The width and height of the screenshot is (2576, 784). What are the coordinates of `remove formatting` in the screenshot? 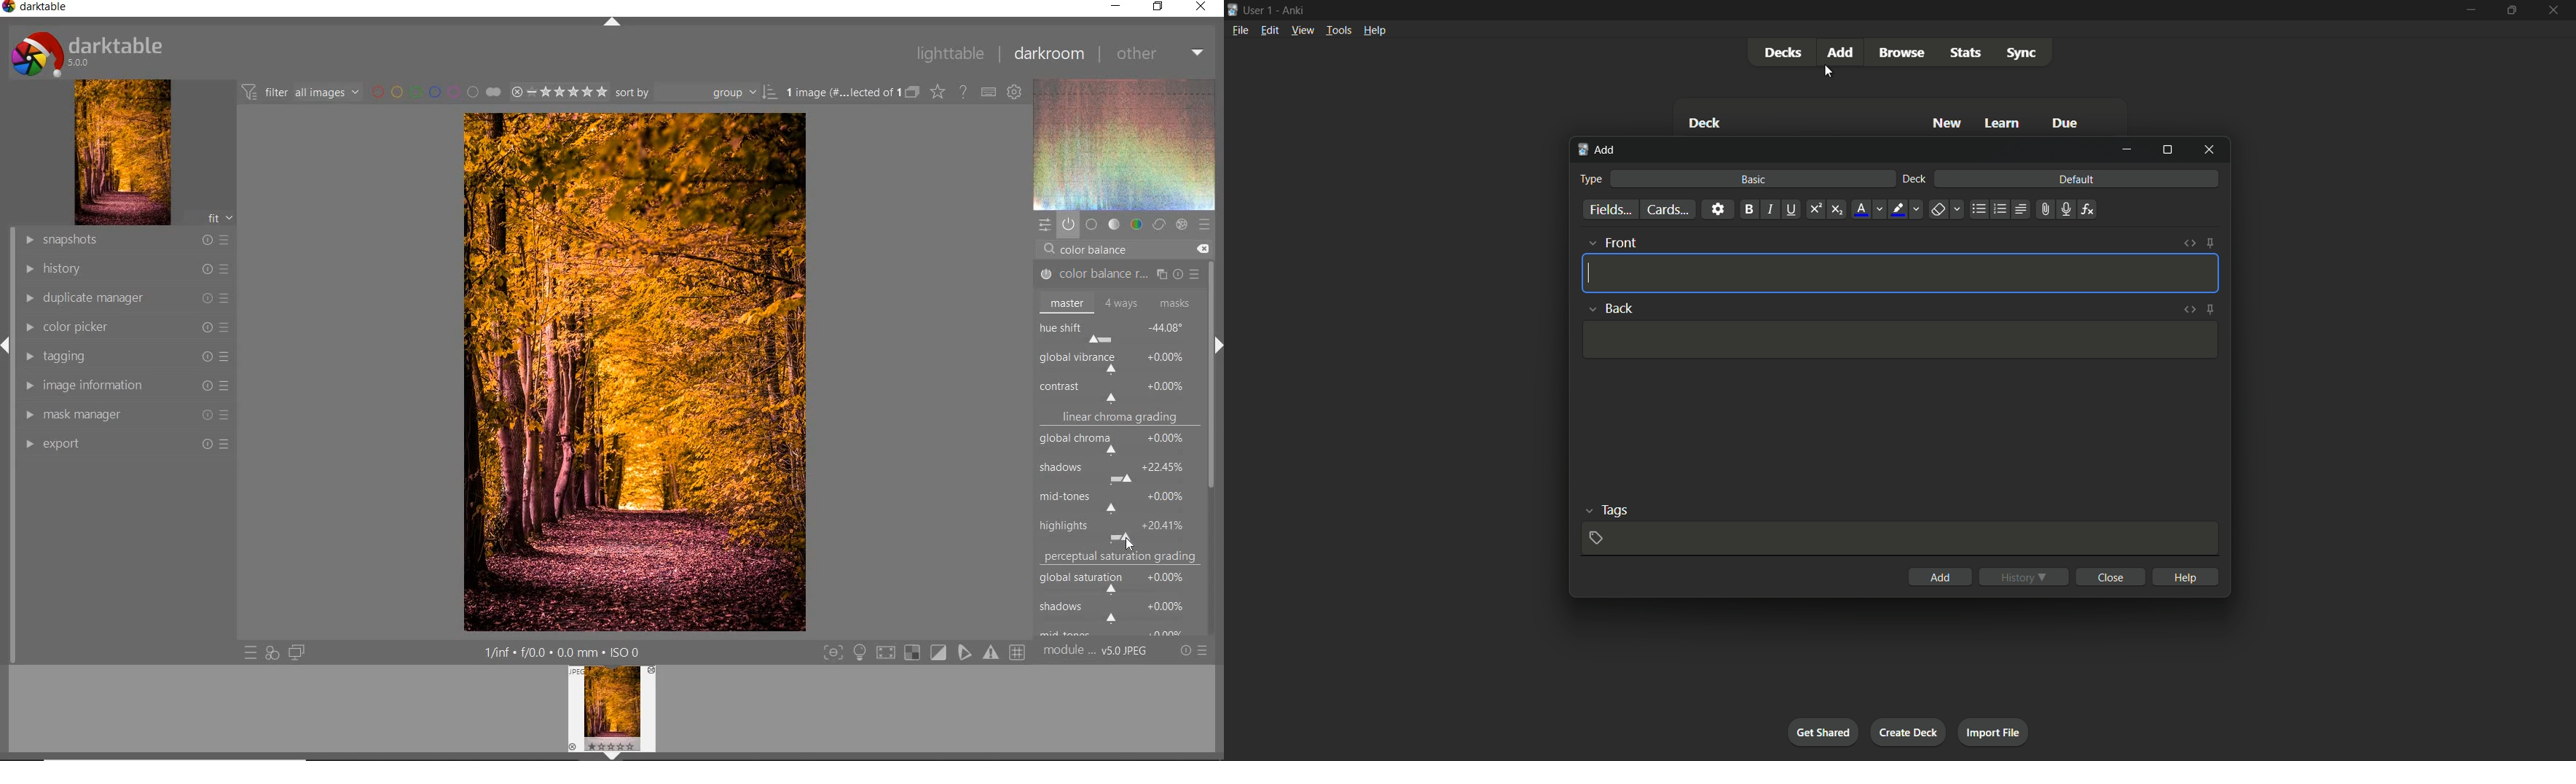 It's located at (1938, 211).